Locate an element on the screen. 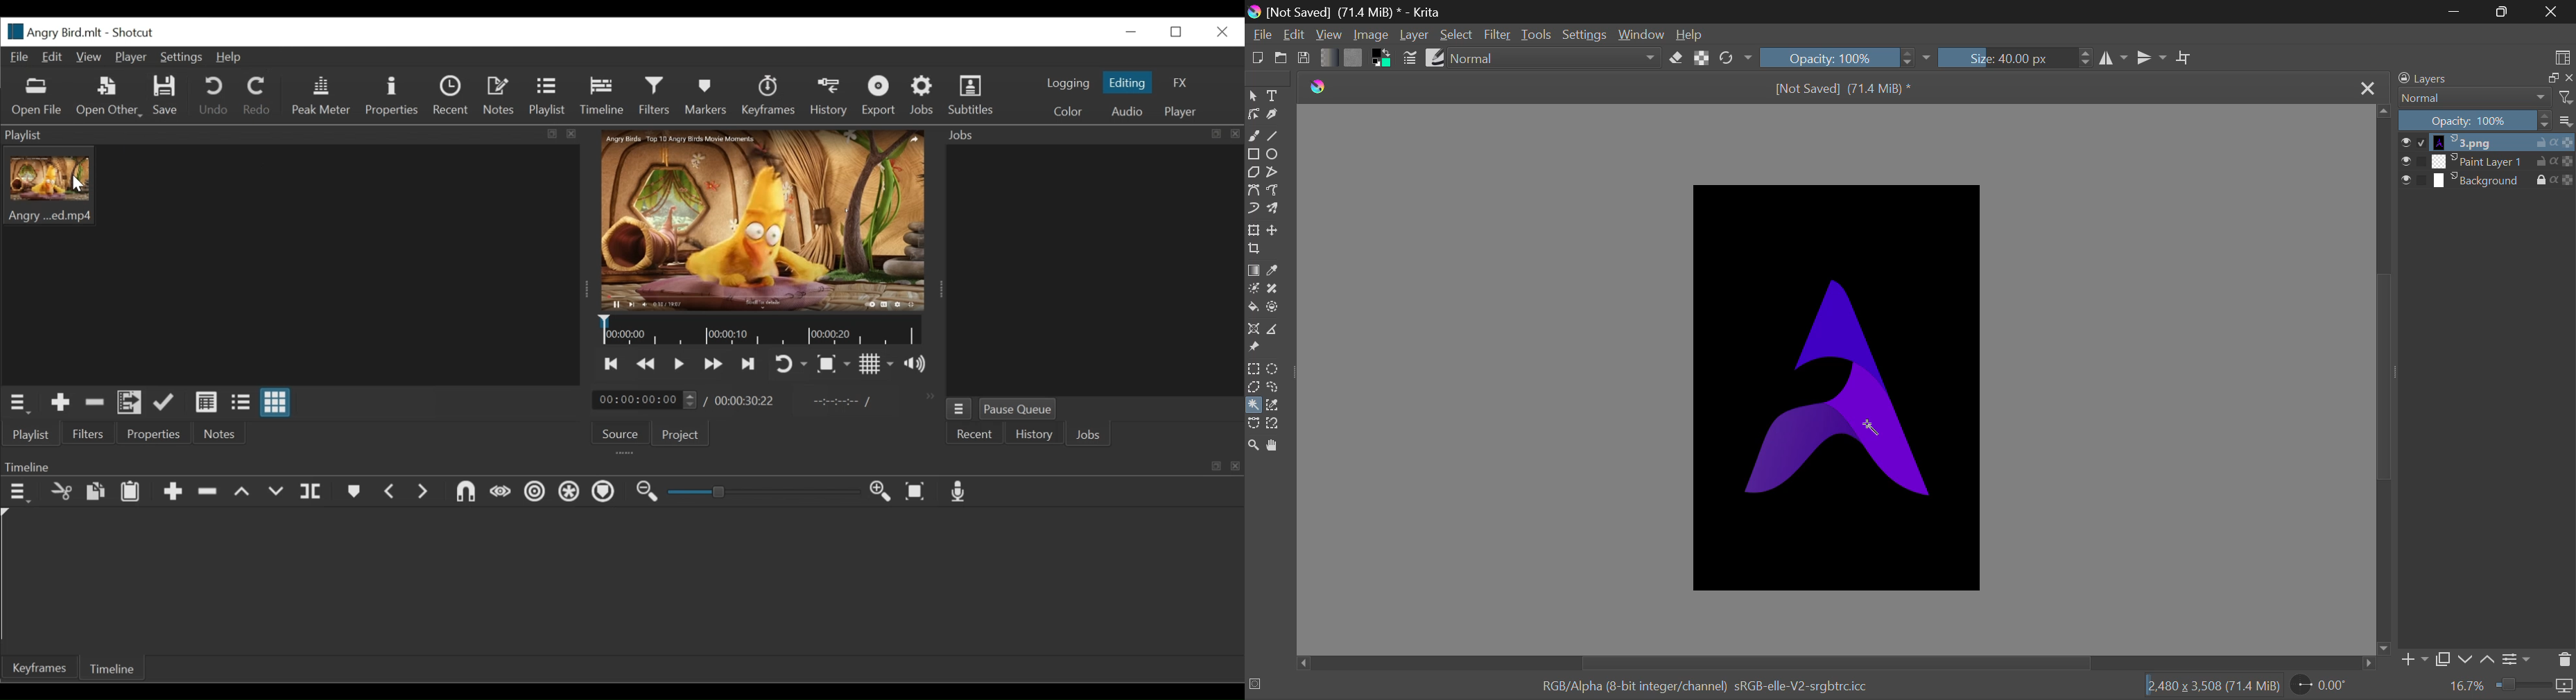  View is located at coordinates (1329, 35).